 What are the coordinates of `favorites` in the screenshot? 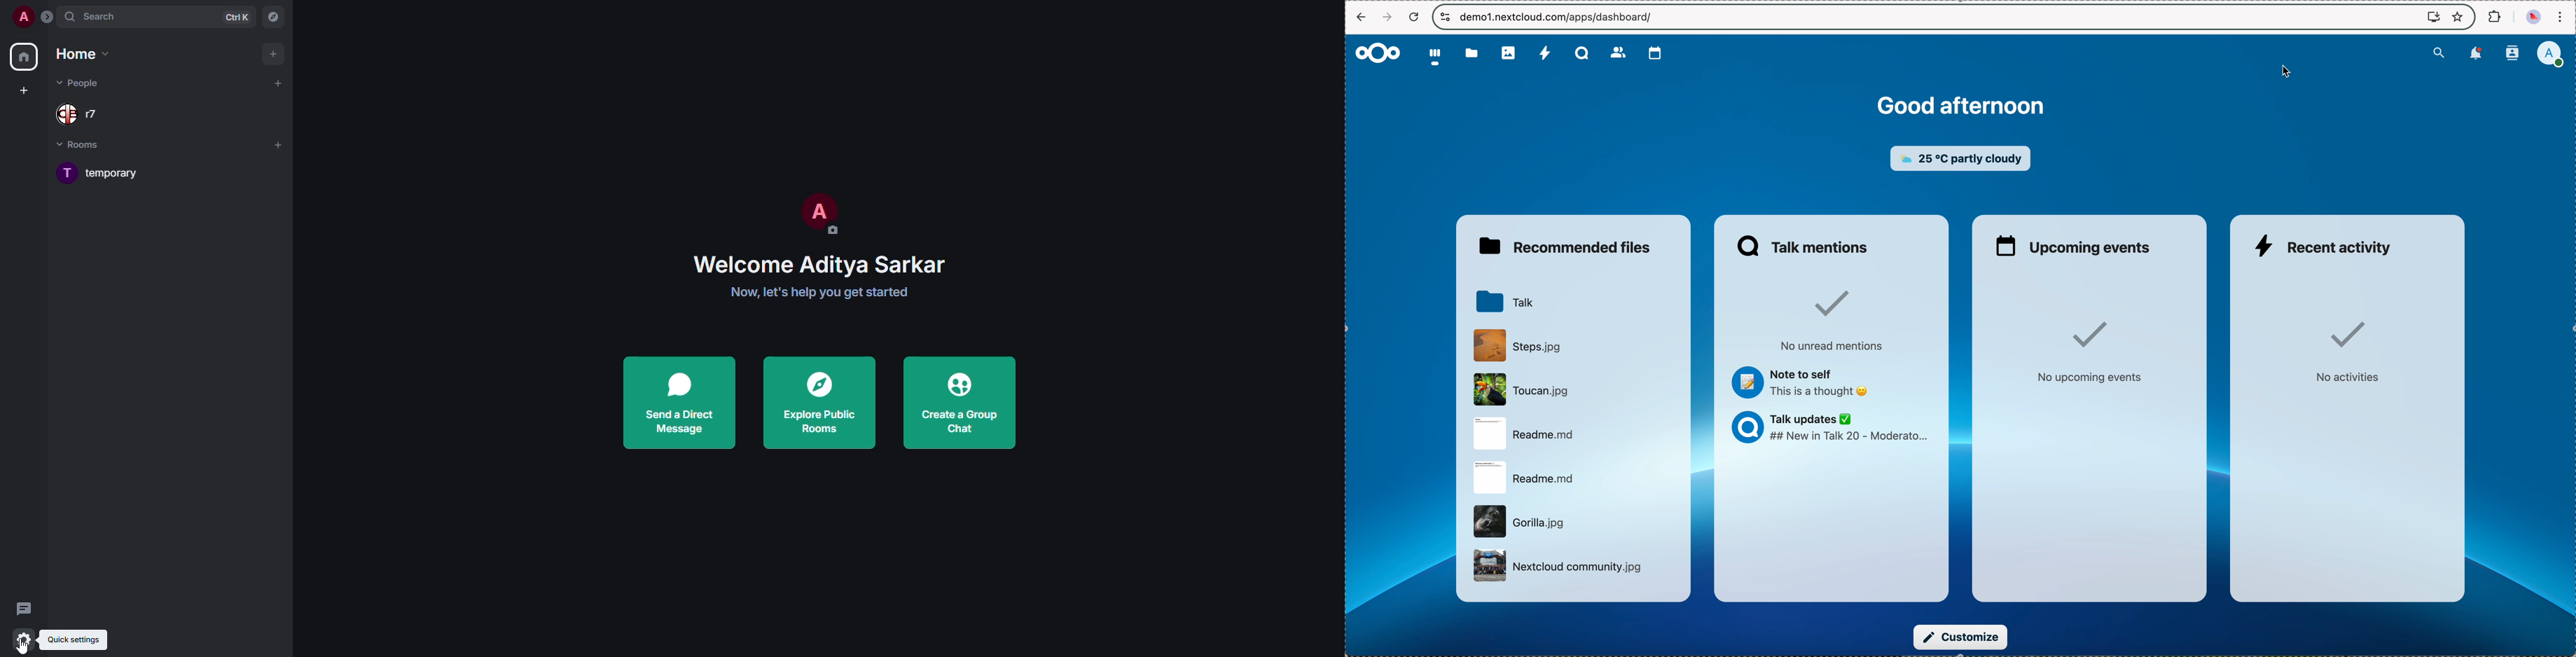 It's located at (2460, 18).